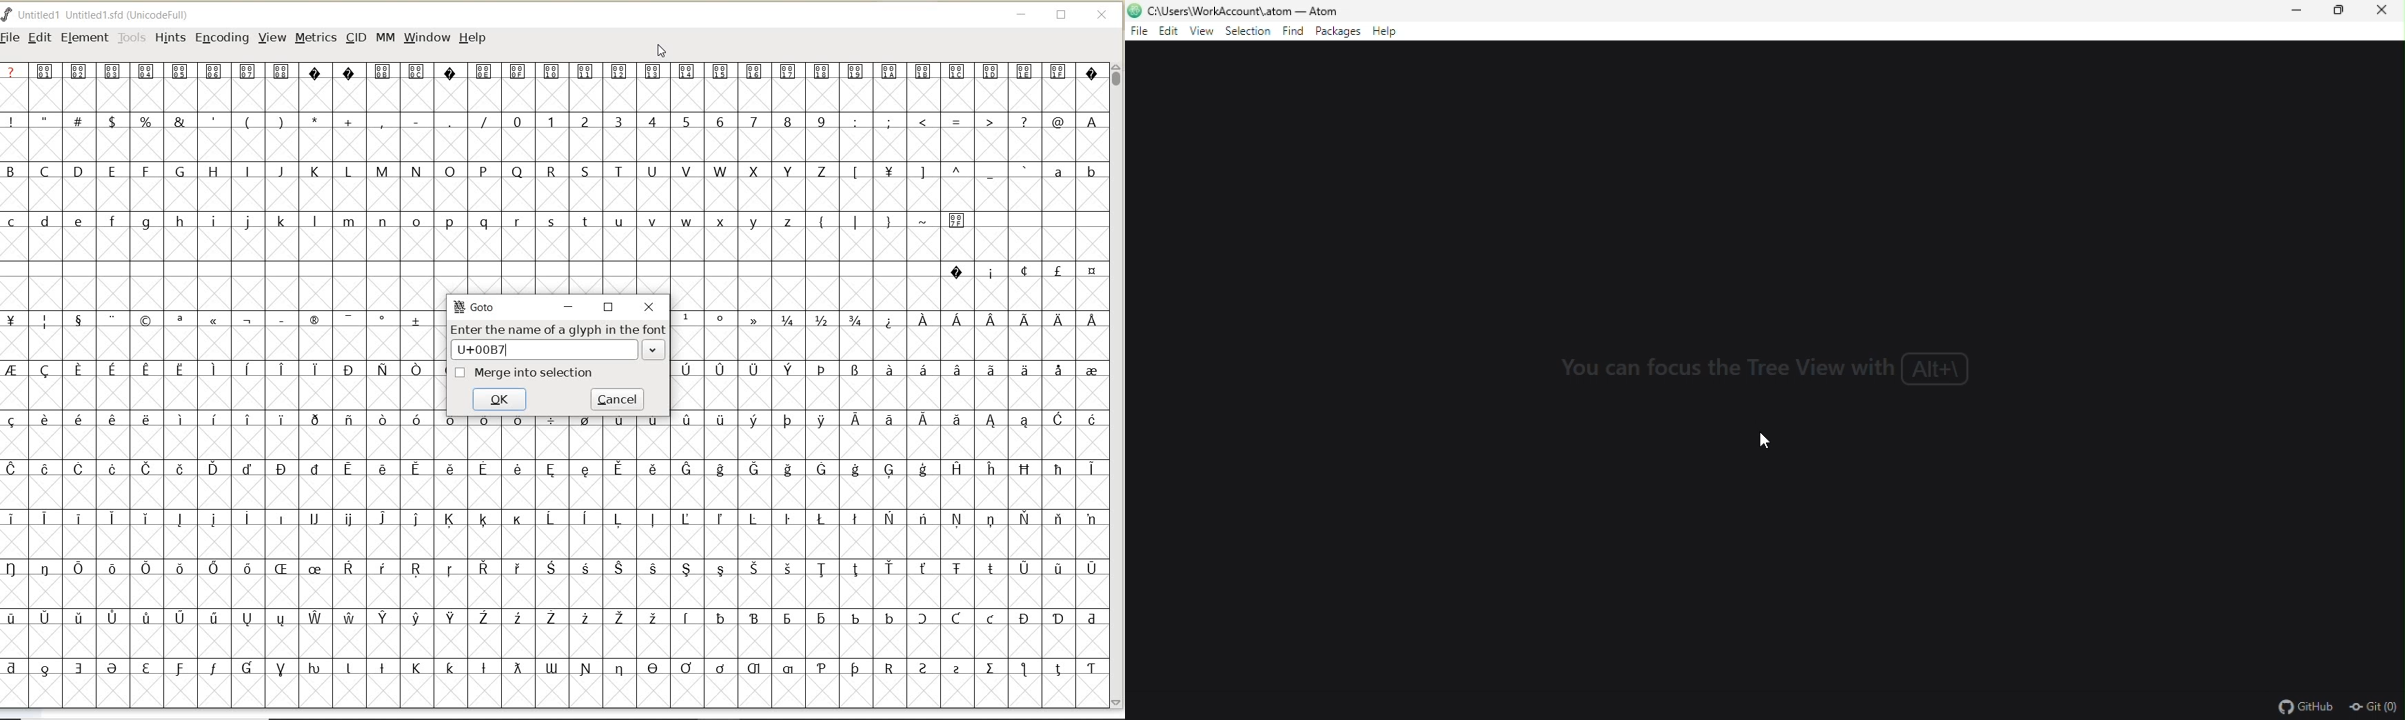  What do you see at coordinates (2387, 13) in the screenshot?
I see `close` at bounding box center [2387, 13].